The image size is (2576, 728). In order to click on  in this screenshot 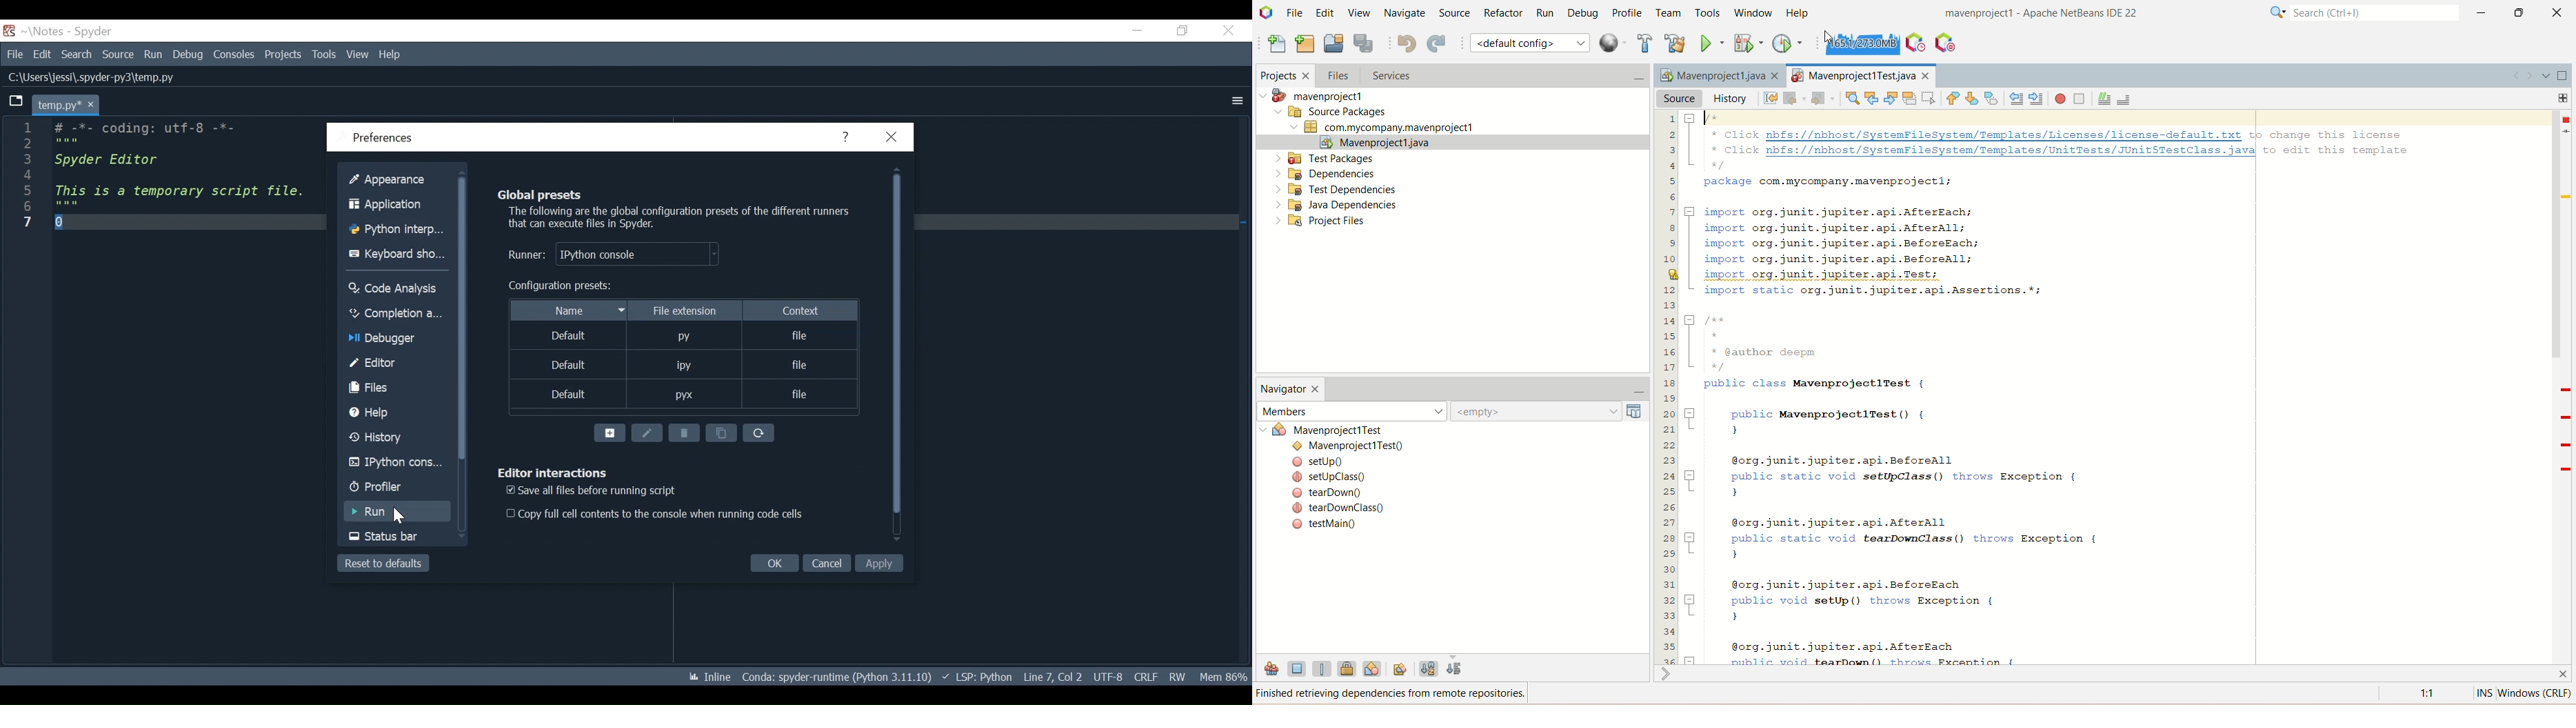, I will do `click(397, 314)`.